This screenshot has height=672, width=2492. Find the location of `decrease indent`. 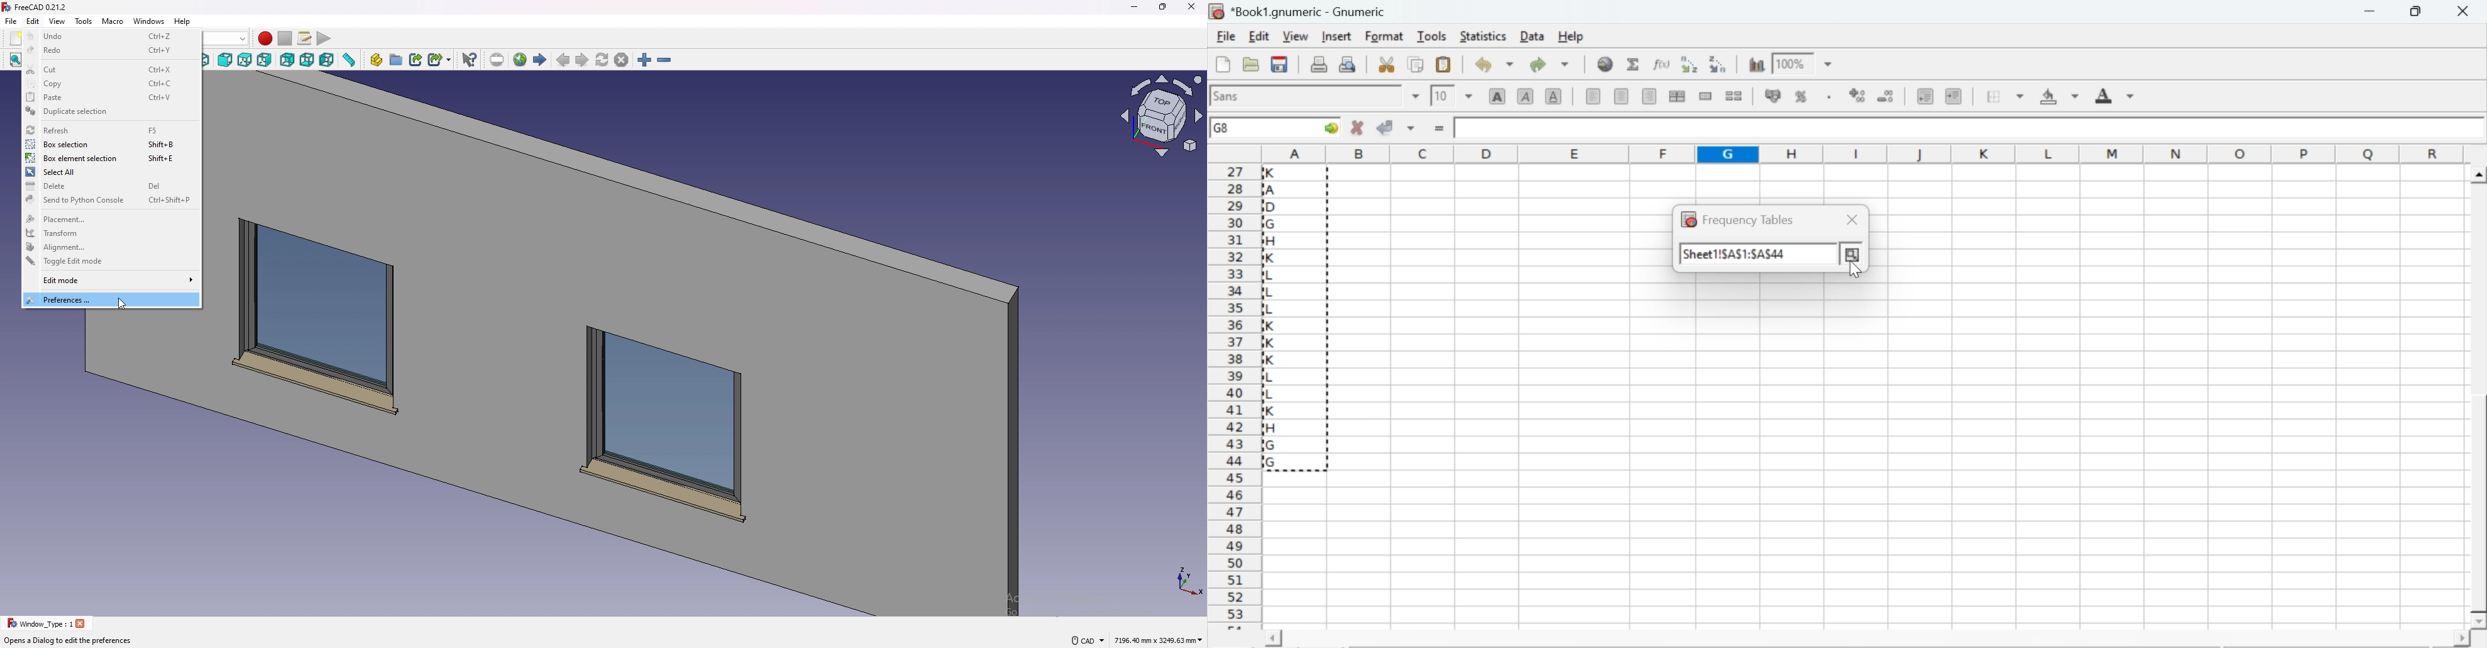

decrease indent is located at coordinates (1925, 95).